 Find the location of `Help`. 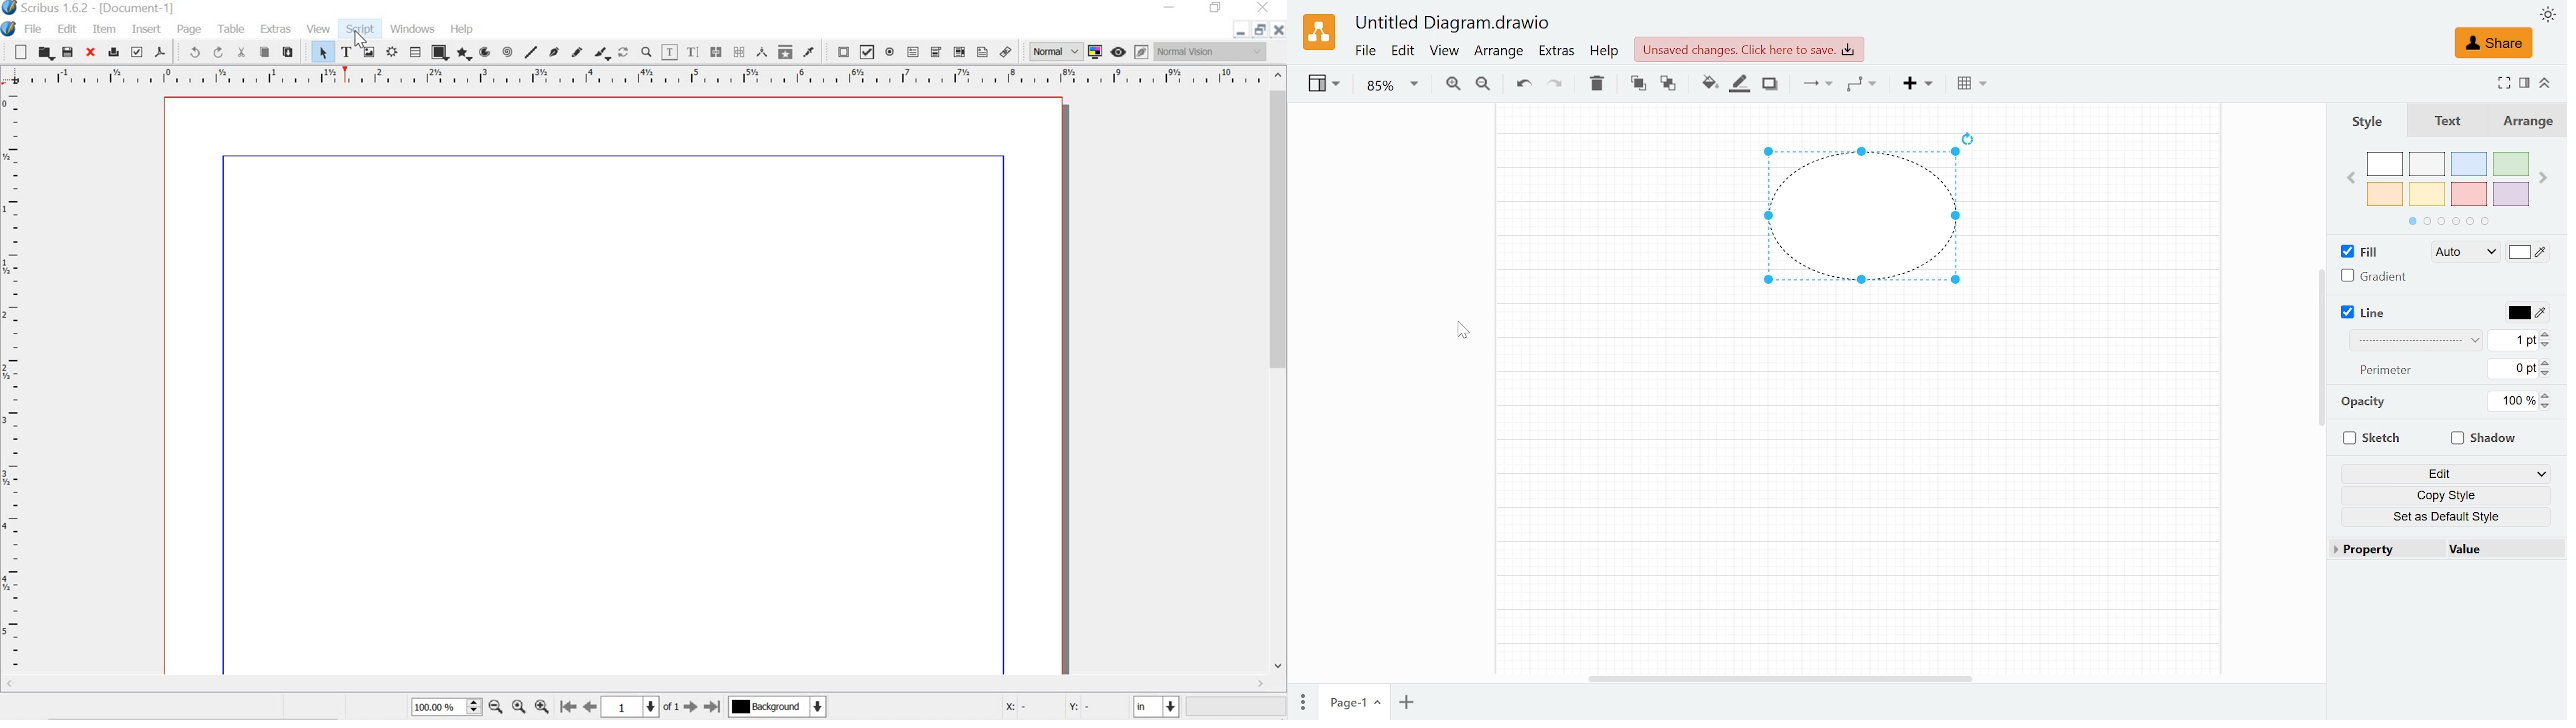

Help is located at coordinates (463, 29).